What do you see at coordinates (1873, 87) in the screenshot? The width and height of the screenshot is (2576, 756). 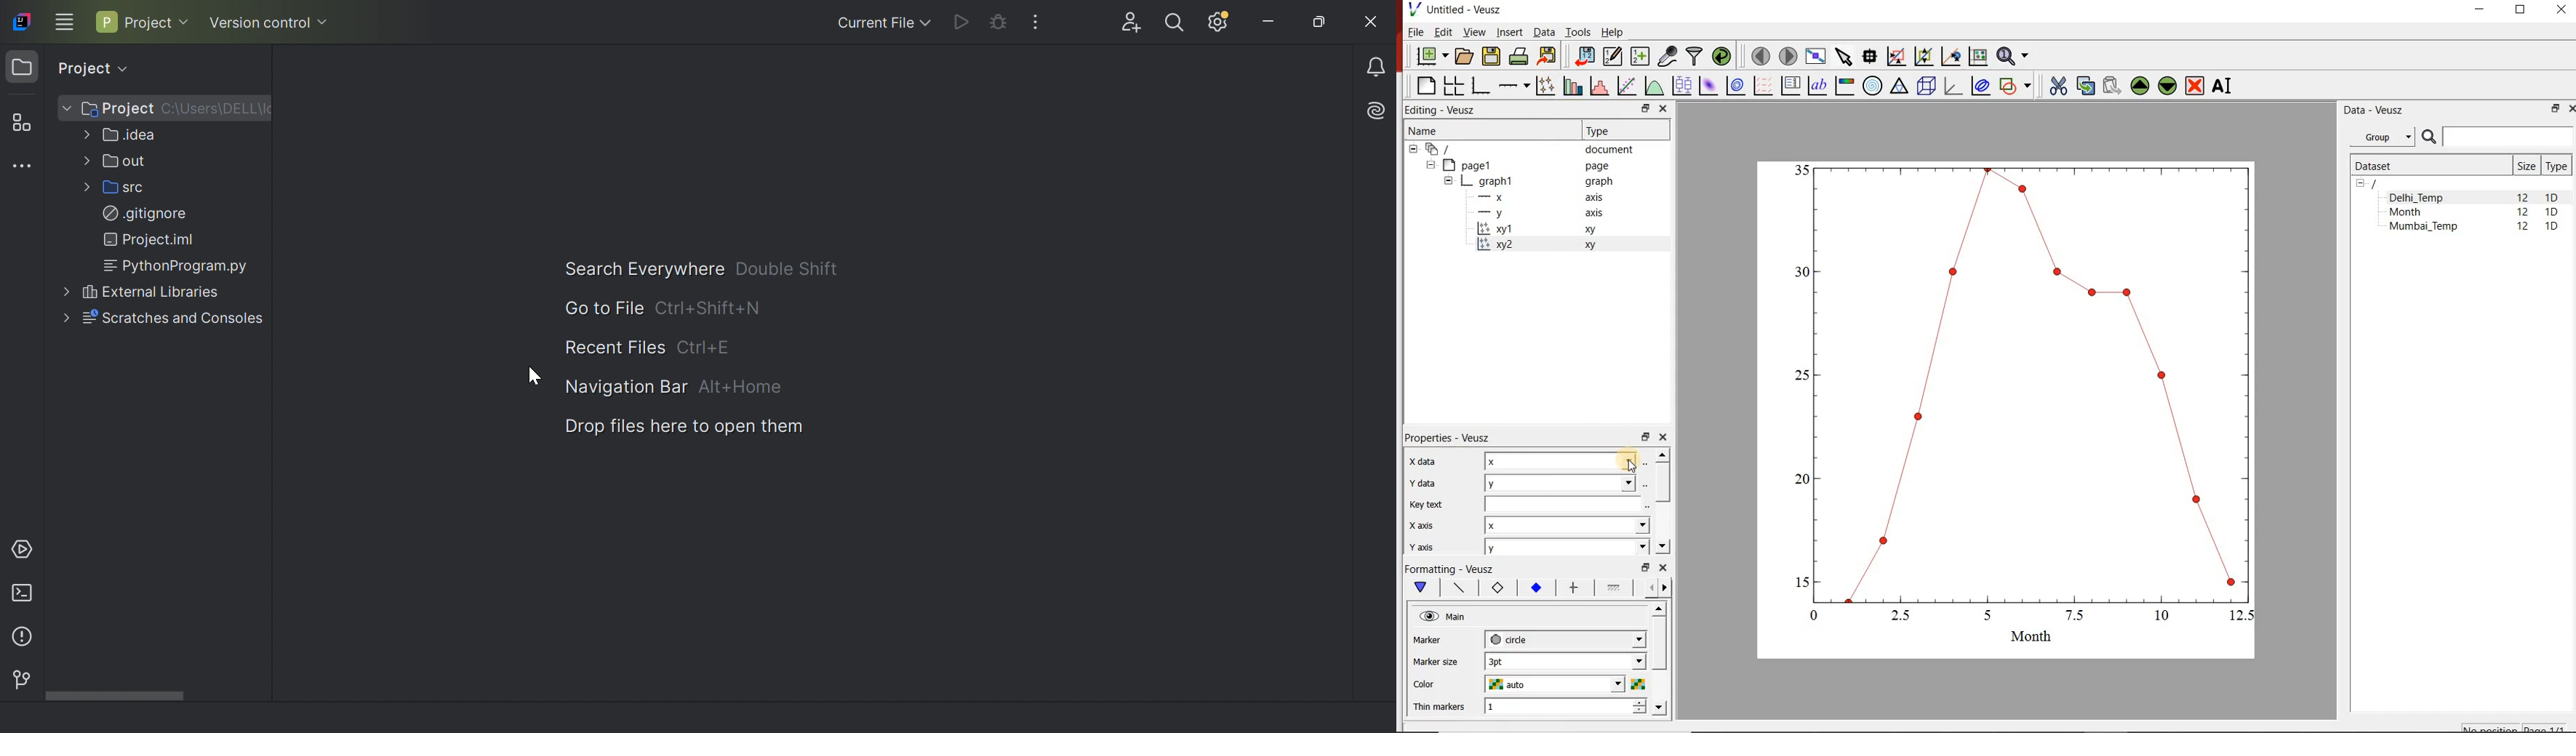 I see `polar graph` at bounding box center [1873, 87].